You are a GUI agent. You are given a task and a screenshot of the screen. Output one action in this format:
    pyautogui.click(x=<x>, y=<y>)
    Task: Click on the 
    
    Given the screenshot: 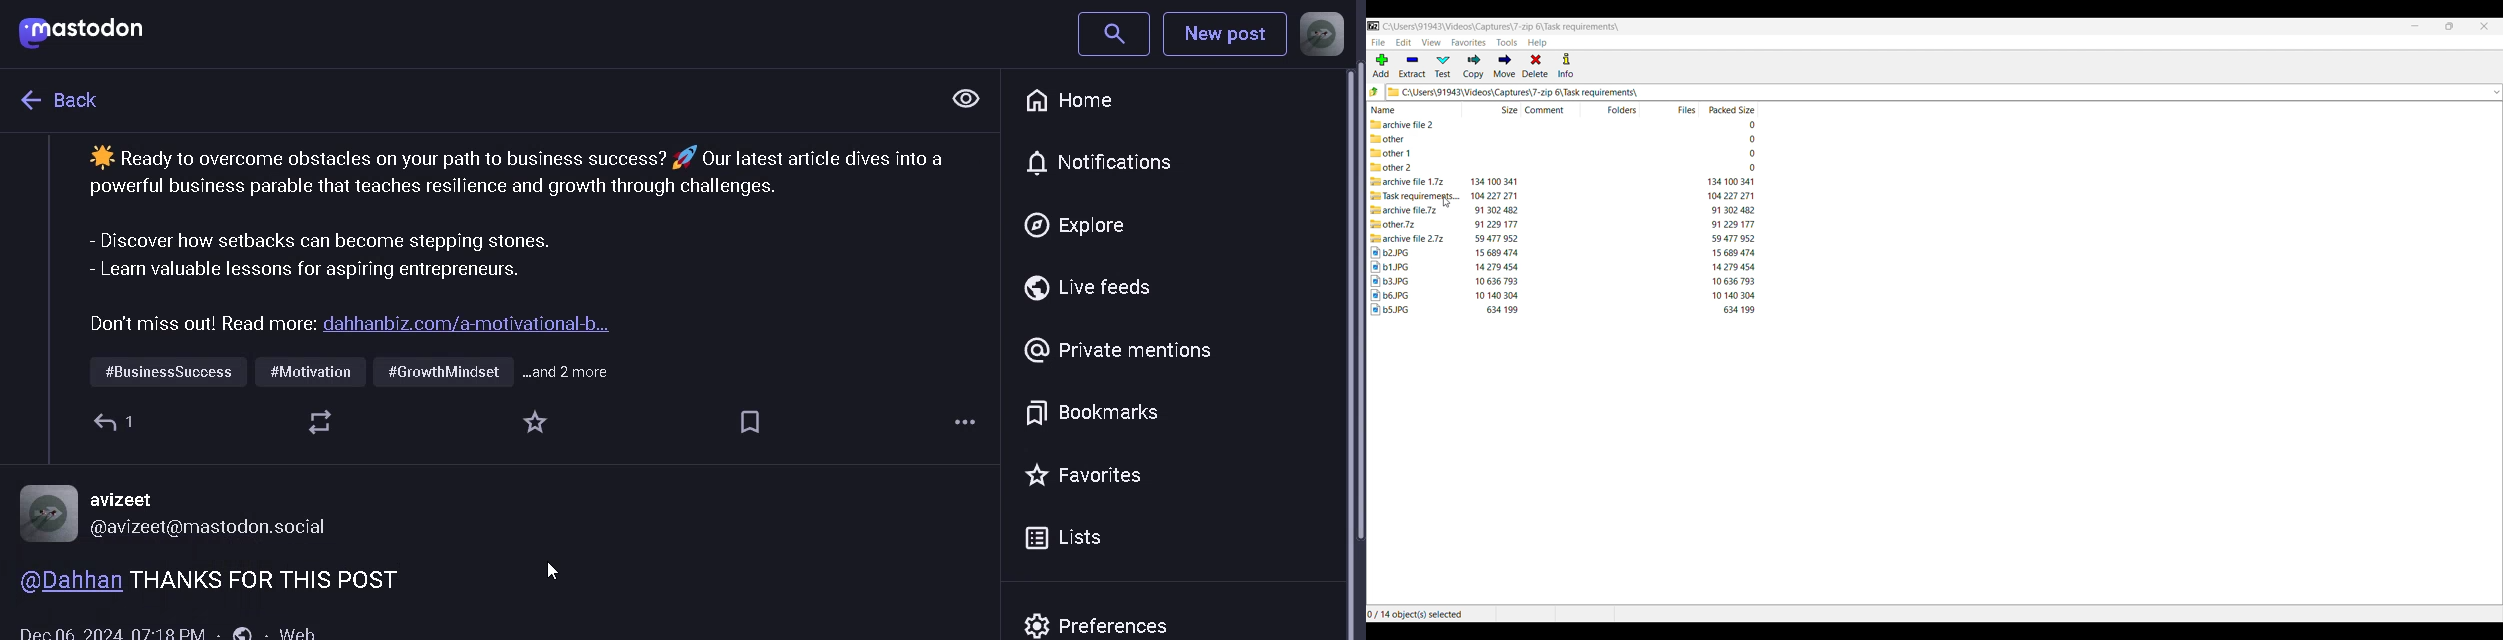 What is the action you would take?
    pyautogui.click(x=1393, y=224)
    